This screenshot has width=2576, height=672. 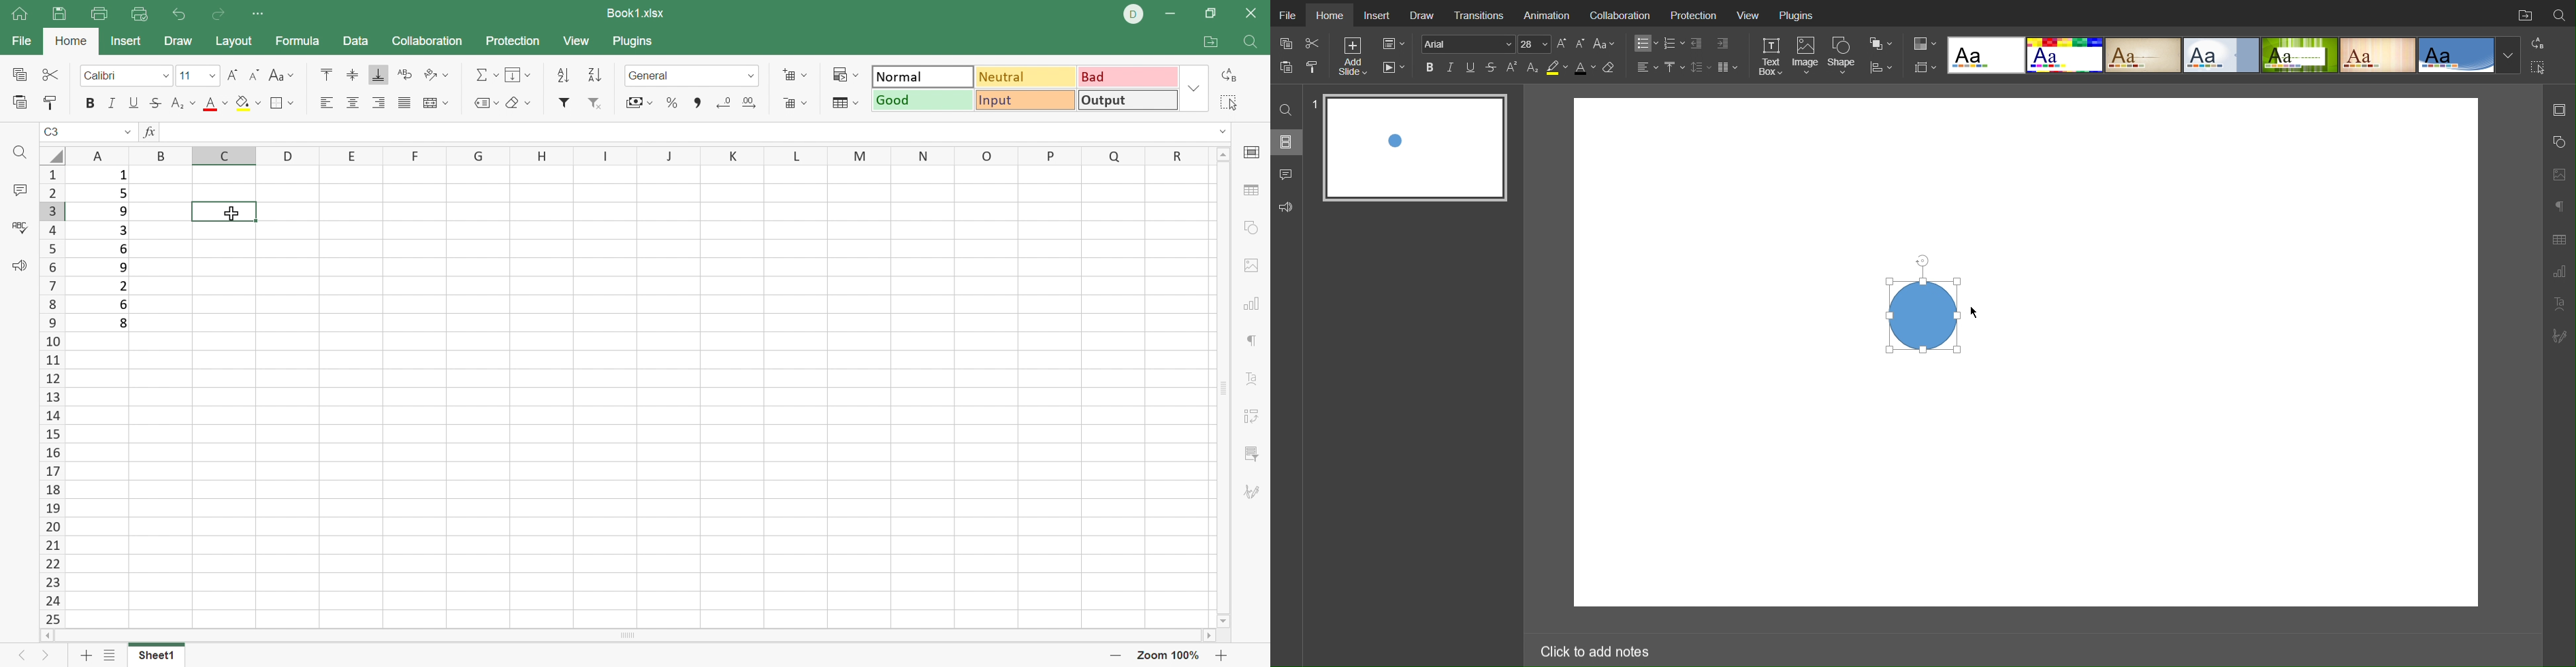 I want to click on Distribution, so click(x=1881, y=66).